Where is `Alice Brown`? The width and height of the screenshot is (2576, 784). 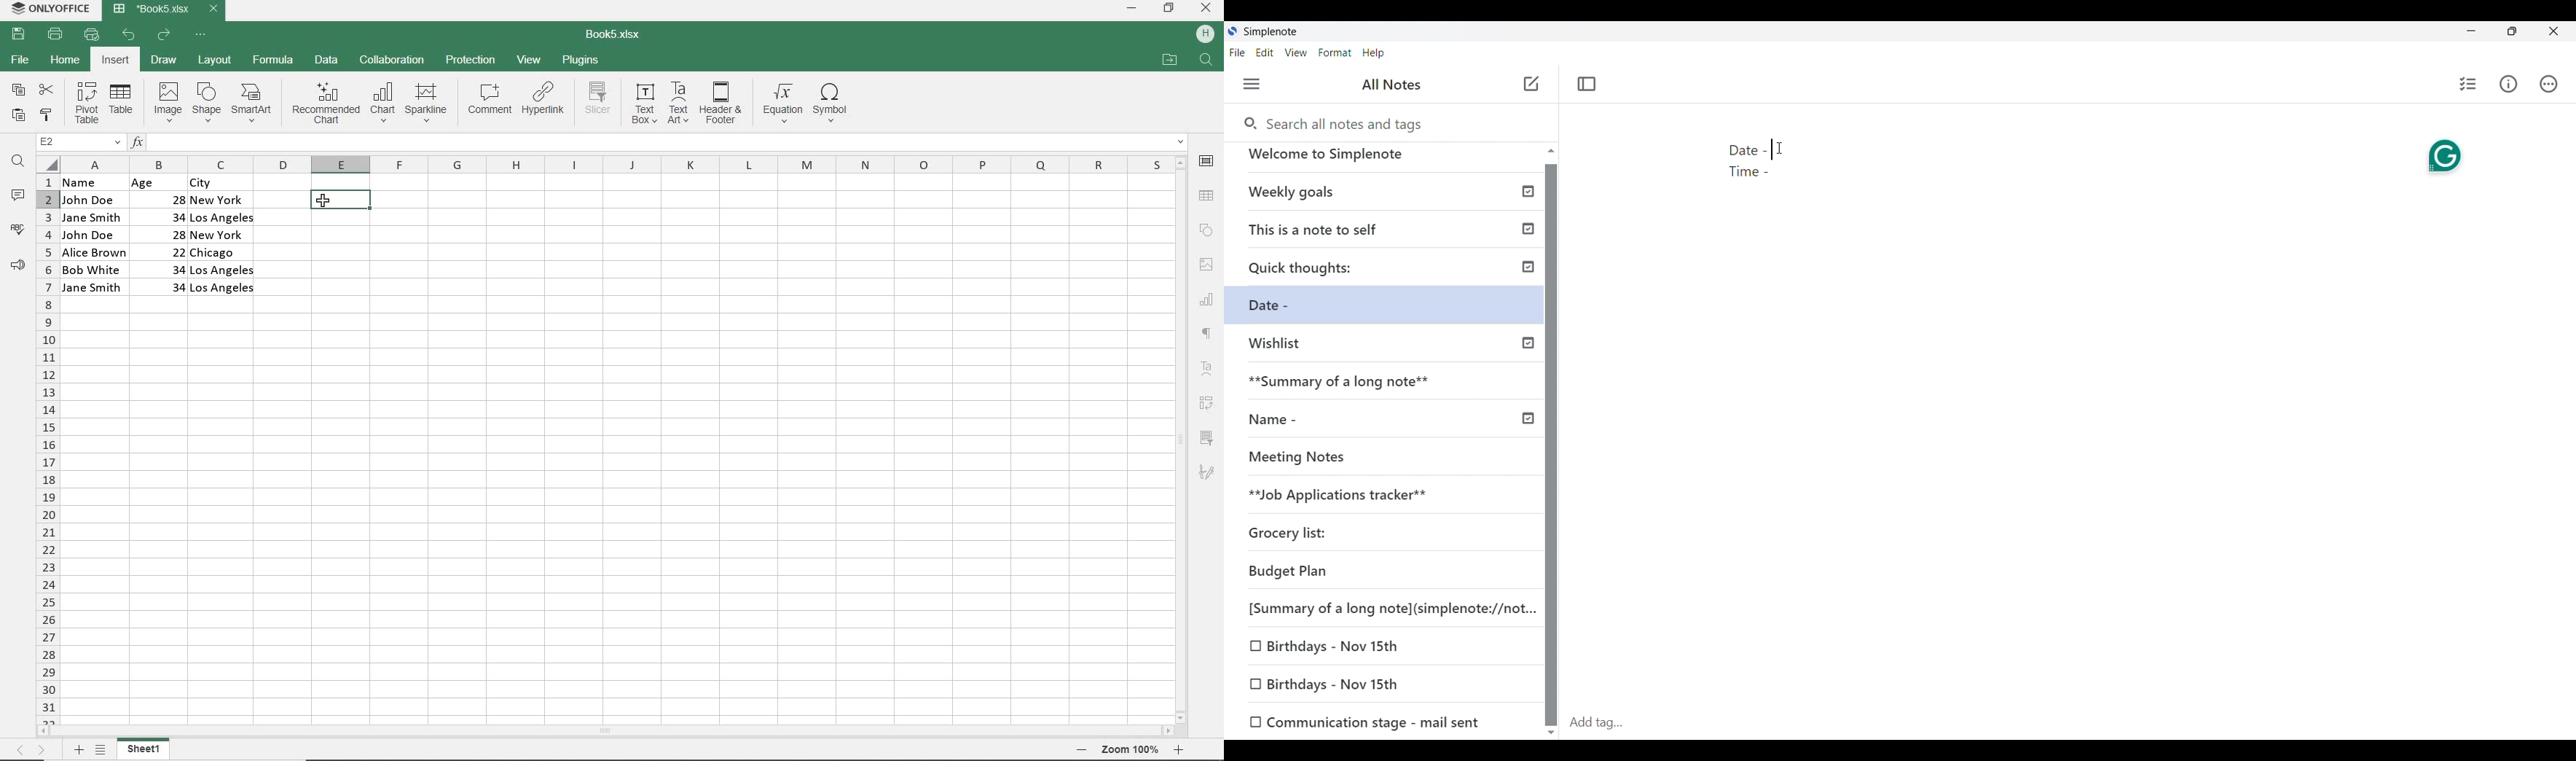 Alice Brown is located at coordinates (94, 252).